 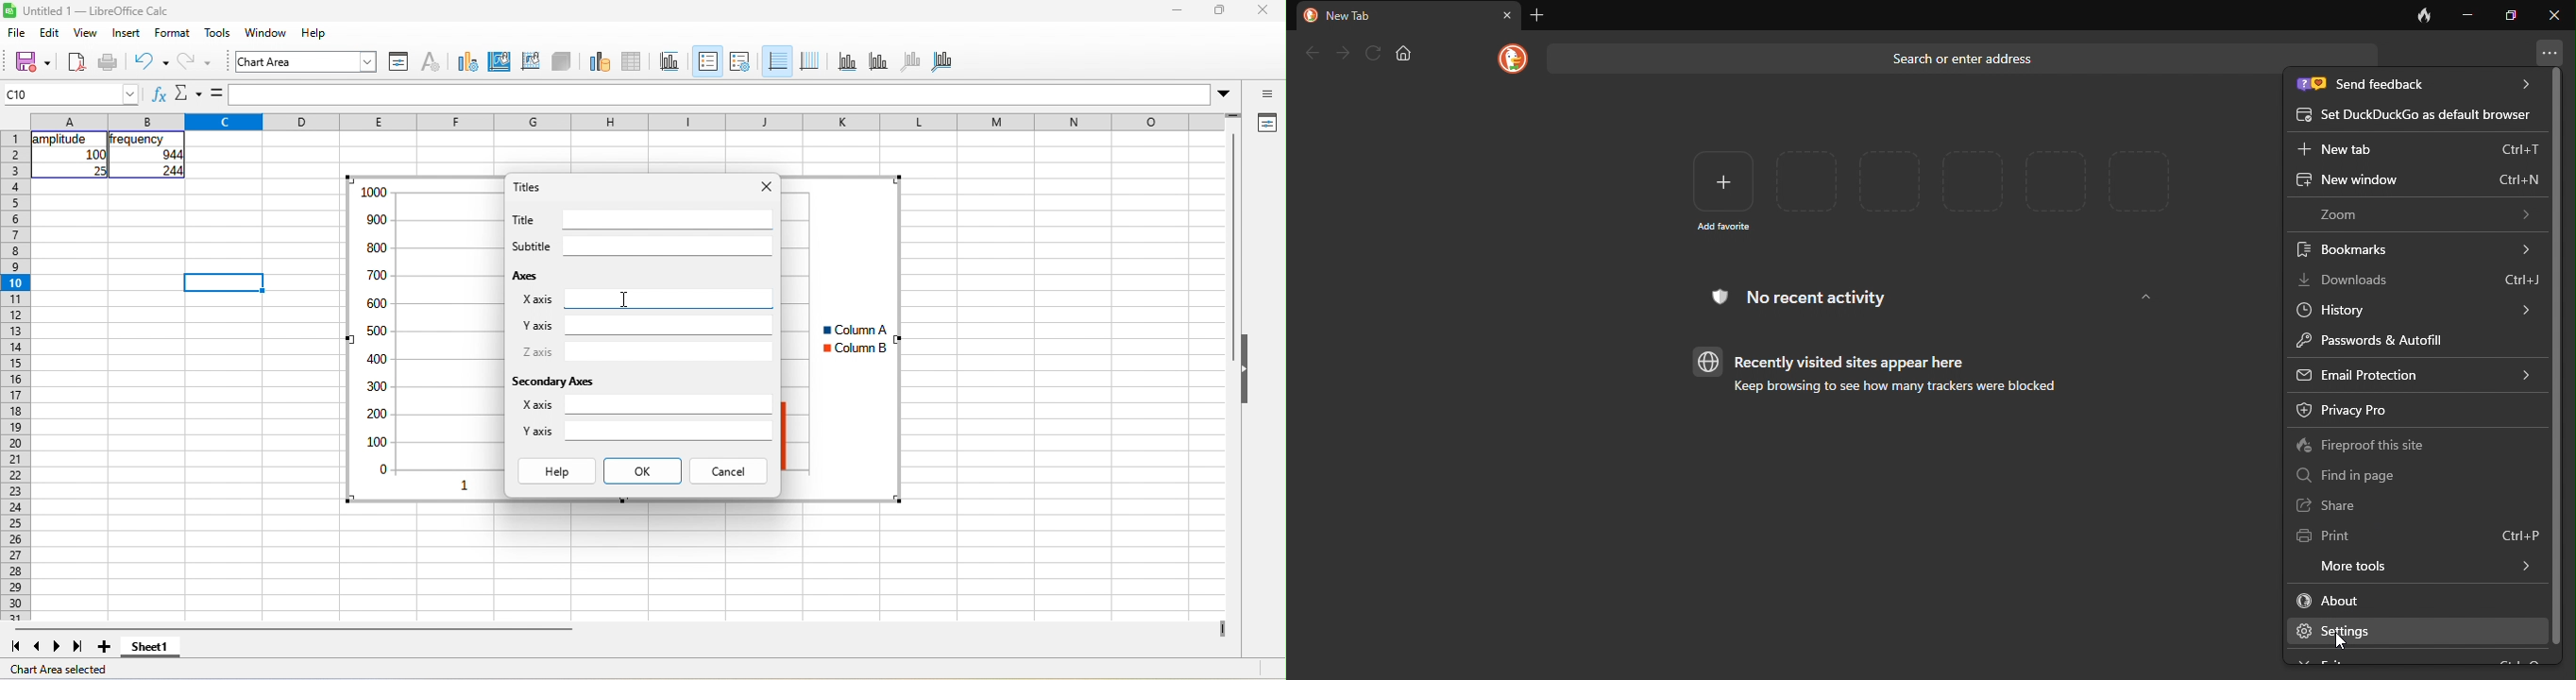 I want to click on font name, so click(x=306, y=61).